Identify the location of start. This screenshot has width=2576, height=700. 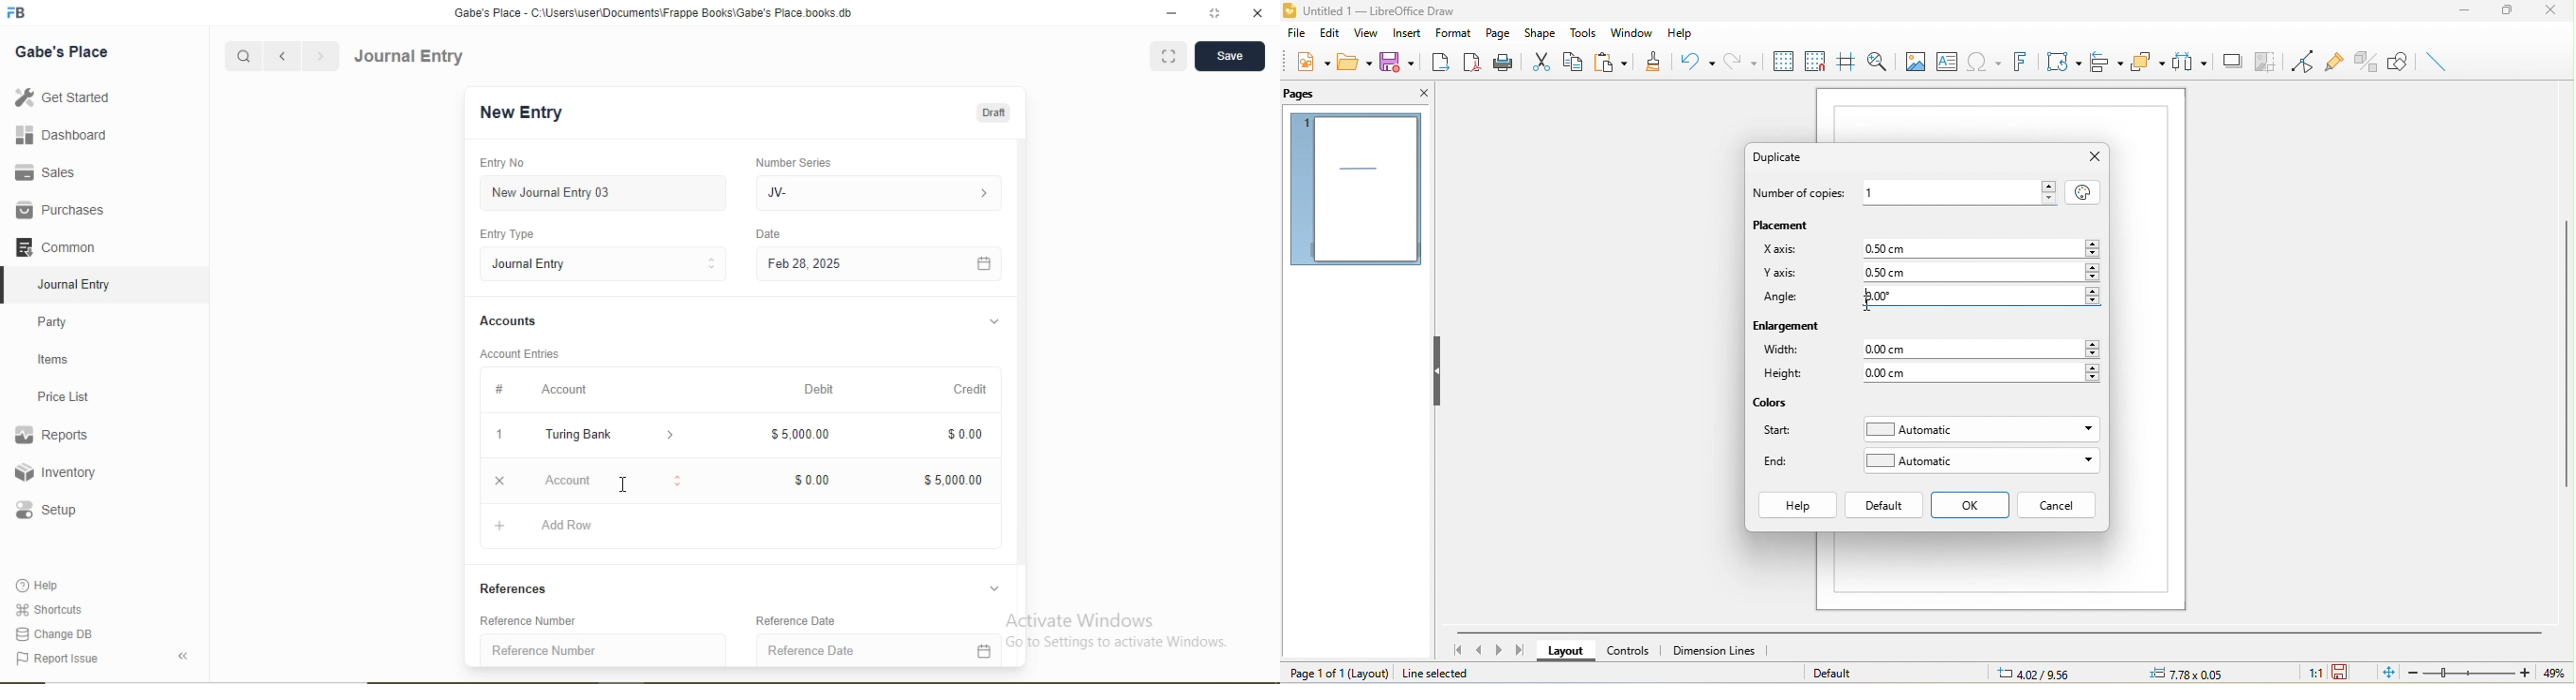
(1784, 434).